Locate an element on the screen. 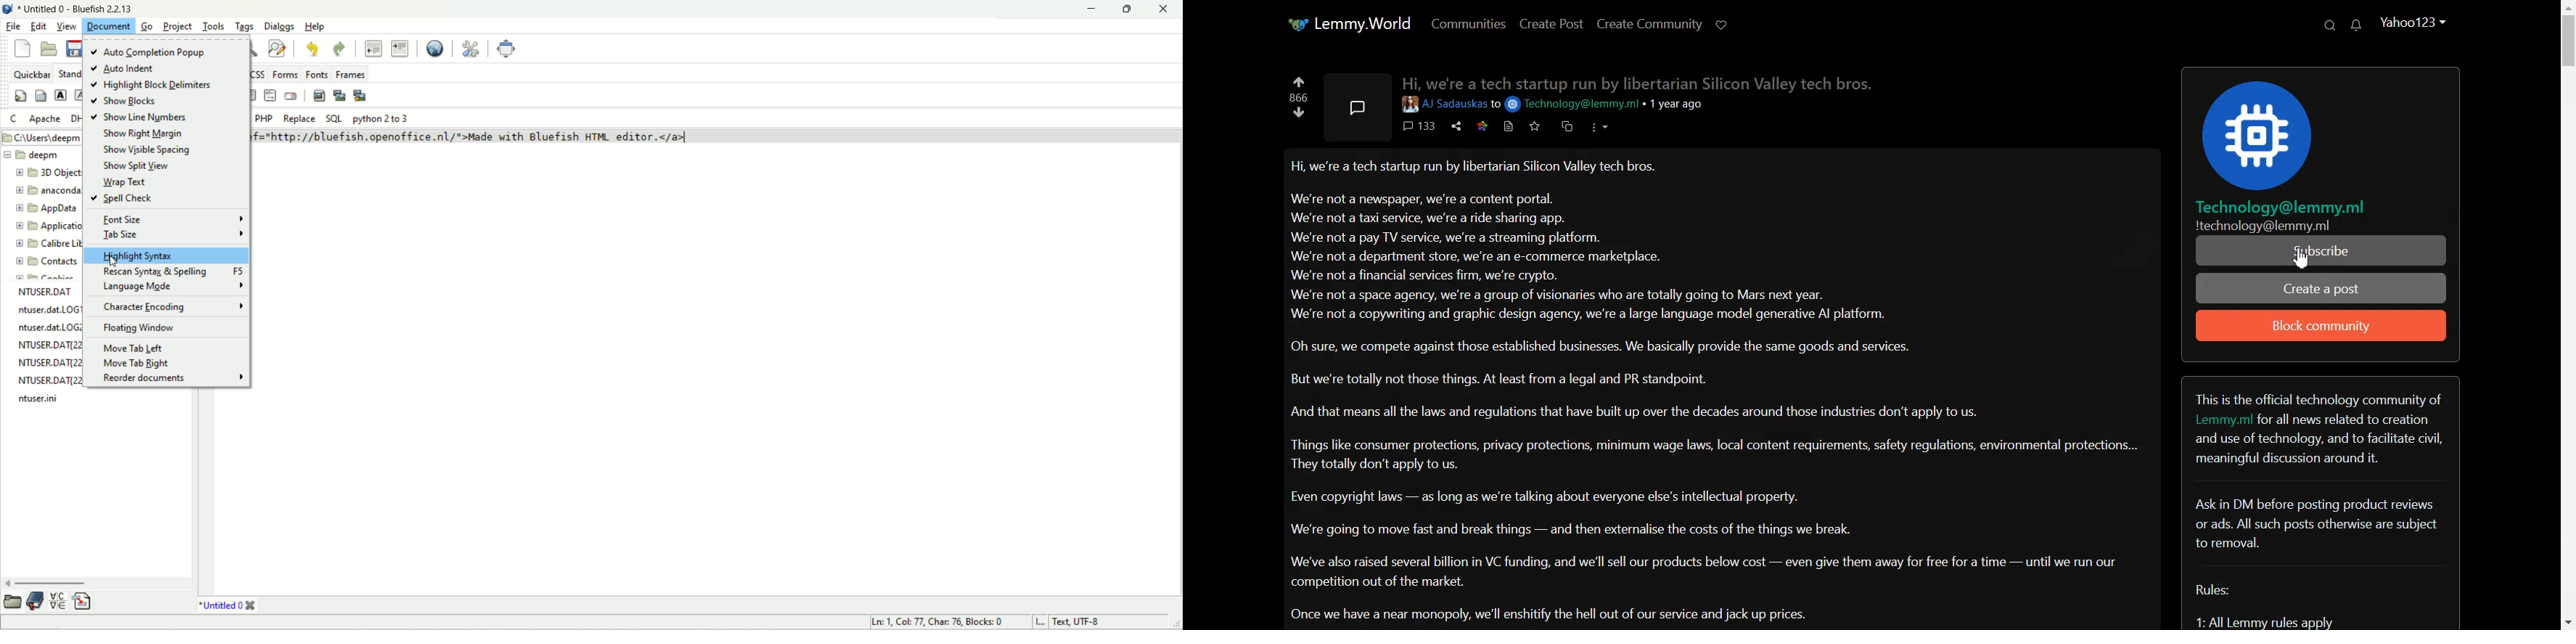 This screenshot has height=644, width=2576. yahoo123 is located at coordinates (2412, 22).